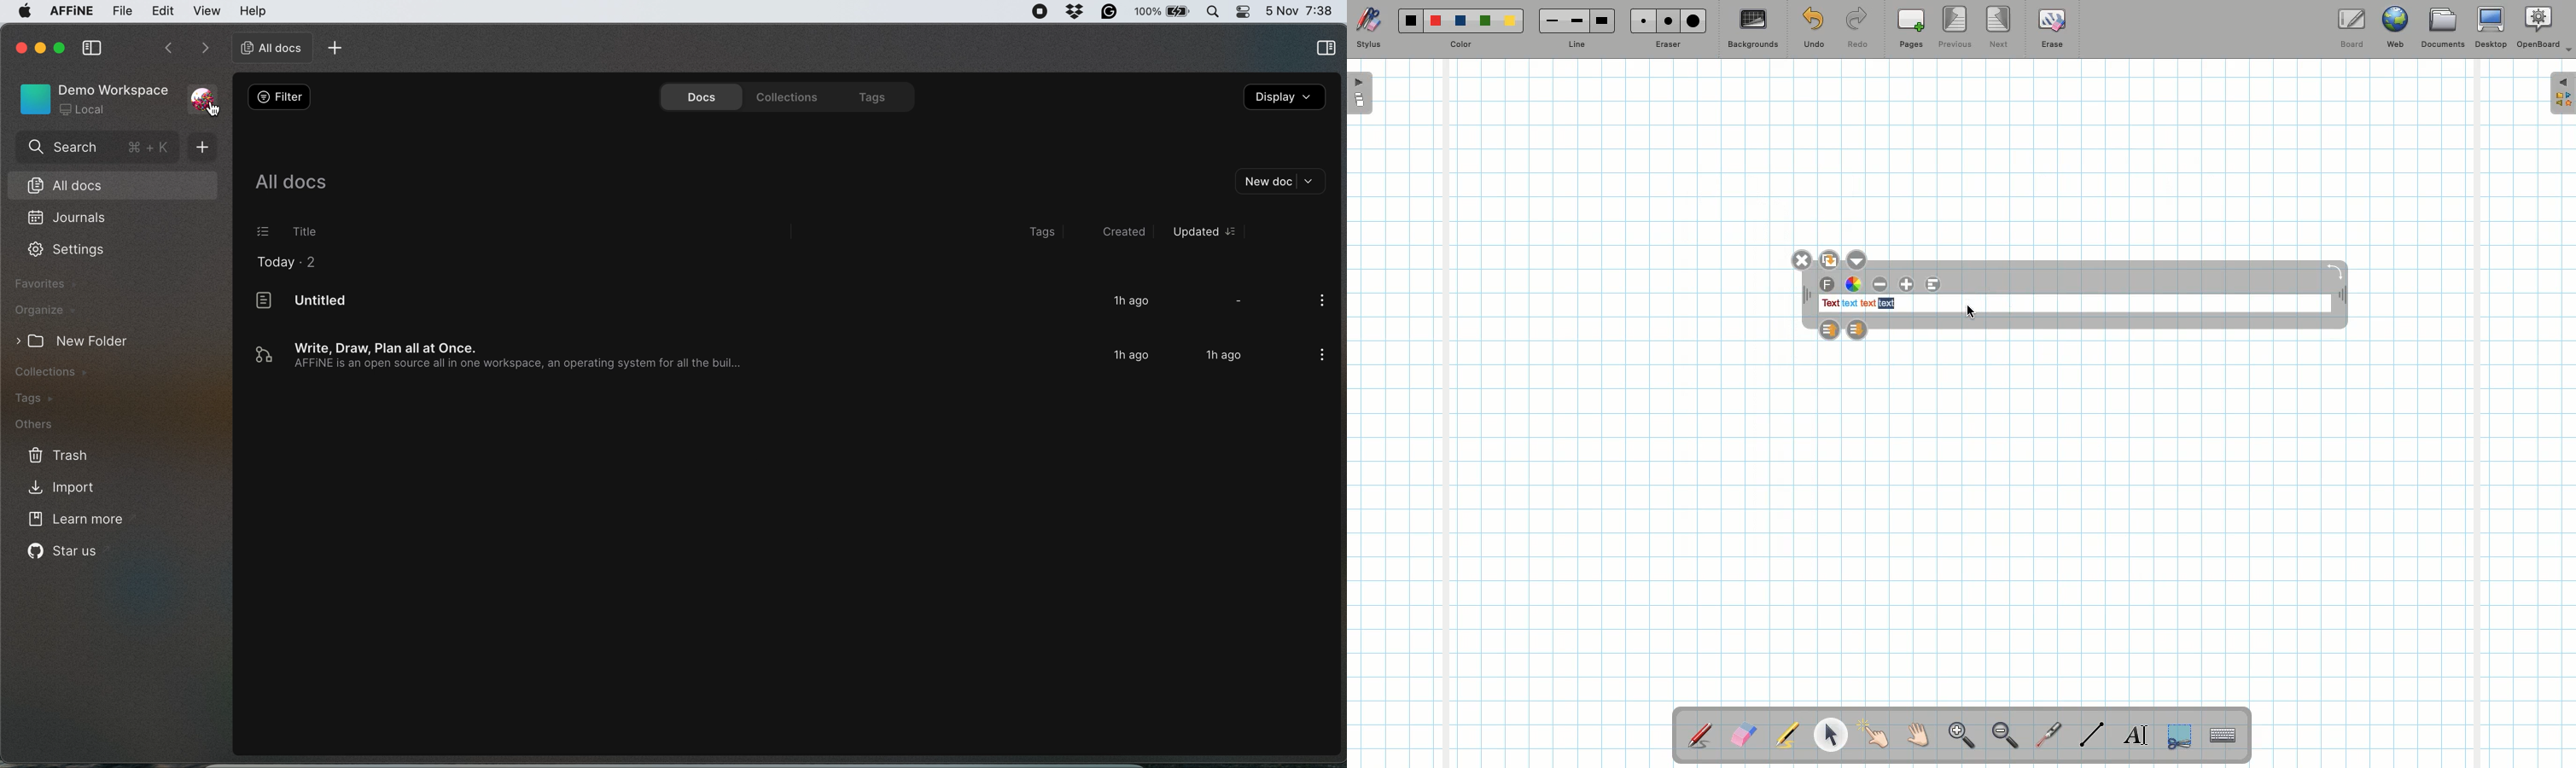 This screenshot has width=2576, height=784. Describe the element at coordinates (338, 47) in the screenshot. I see `new tab` at that location.